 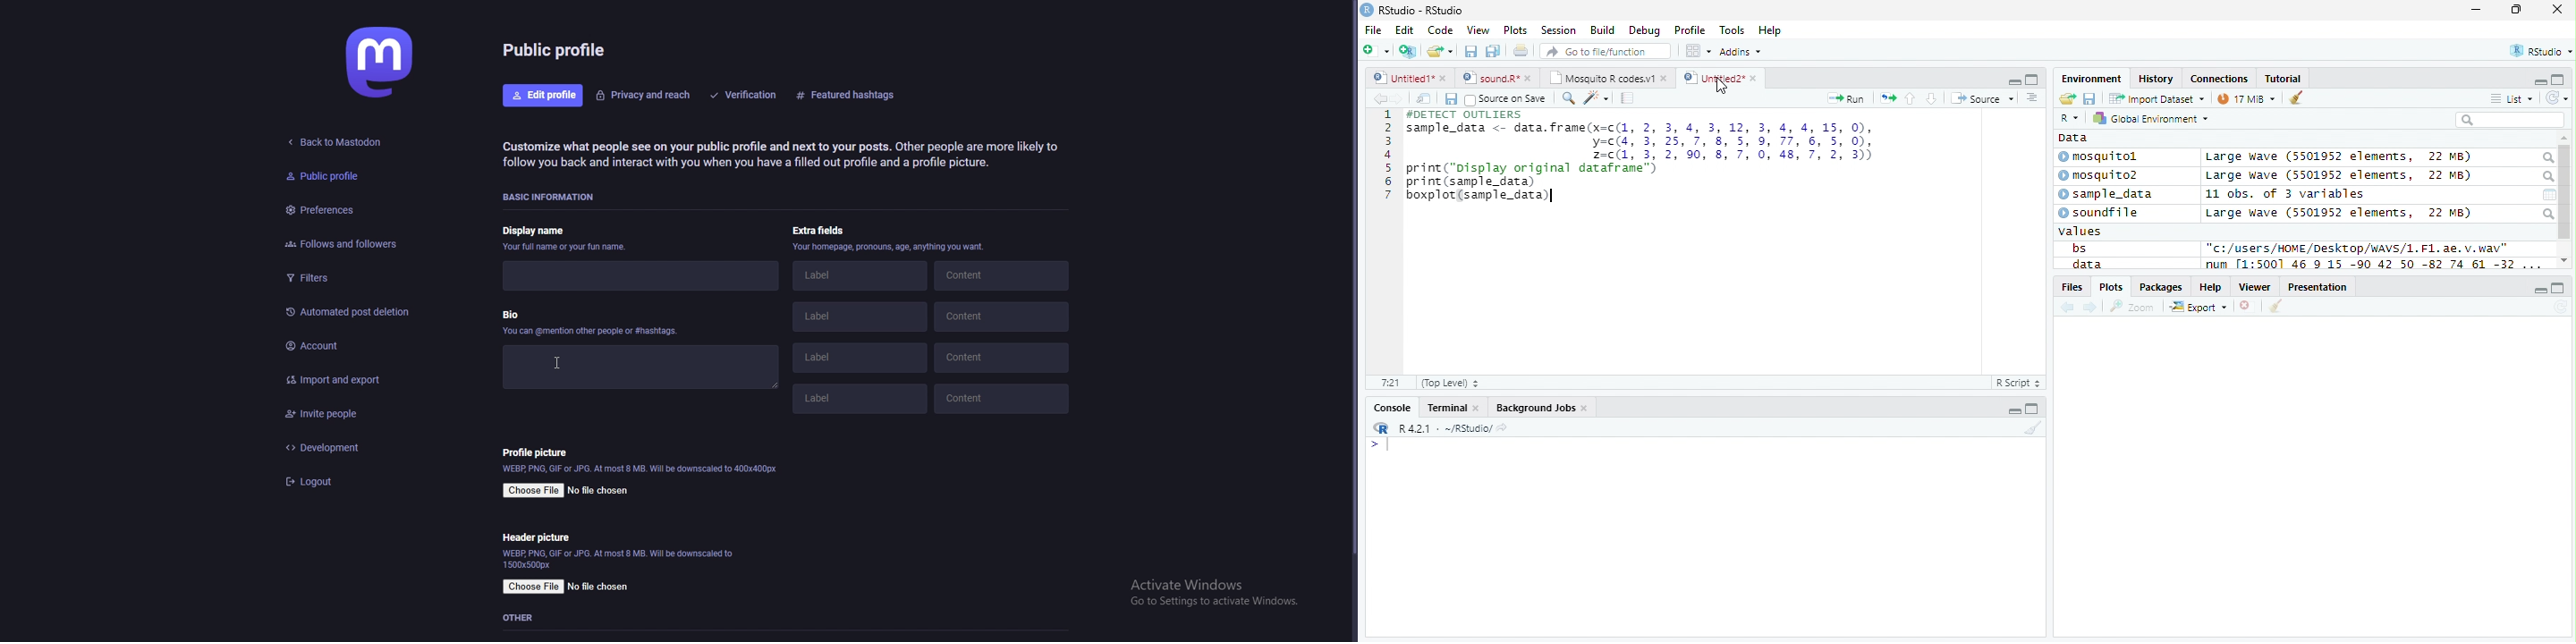 I want to click on Background Jobs, so click(x=1540, y=408).